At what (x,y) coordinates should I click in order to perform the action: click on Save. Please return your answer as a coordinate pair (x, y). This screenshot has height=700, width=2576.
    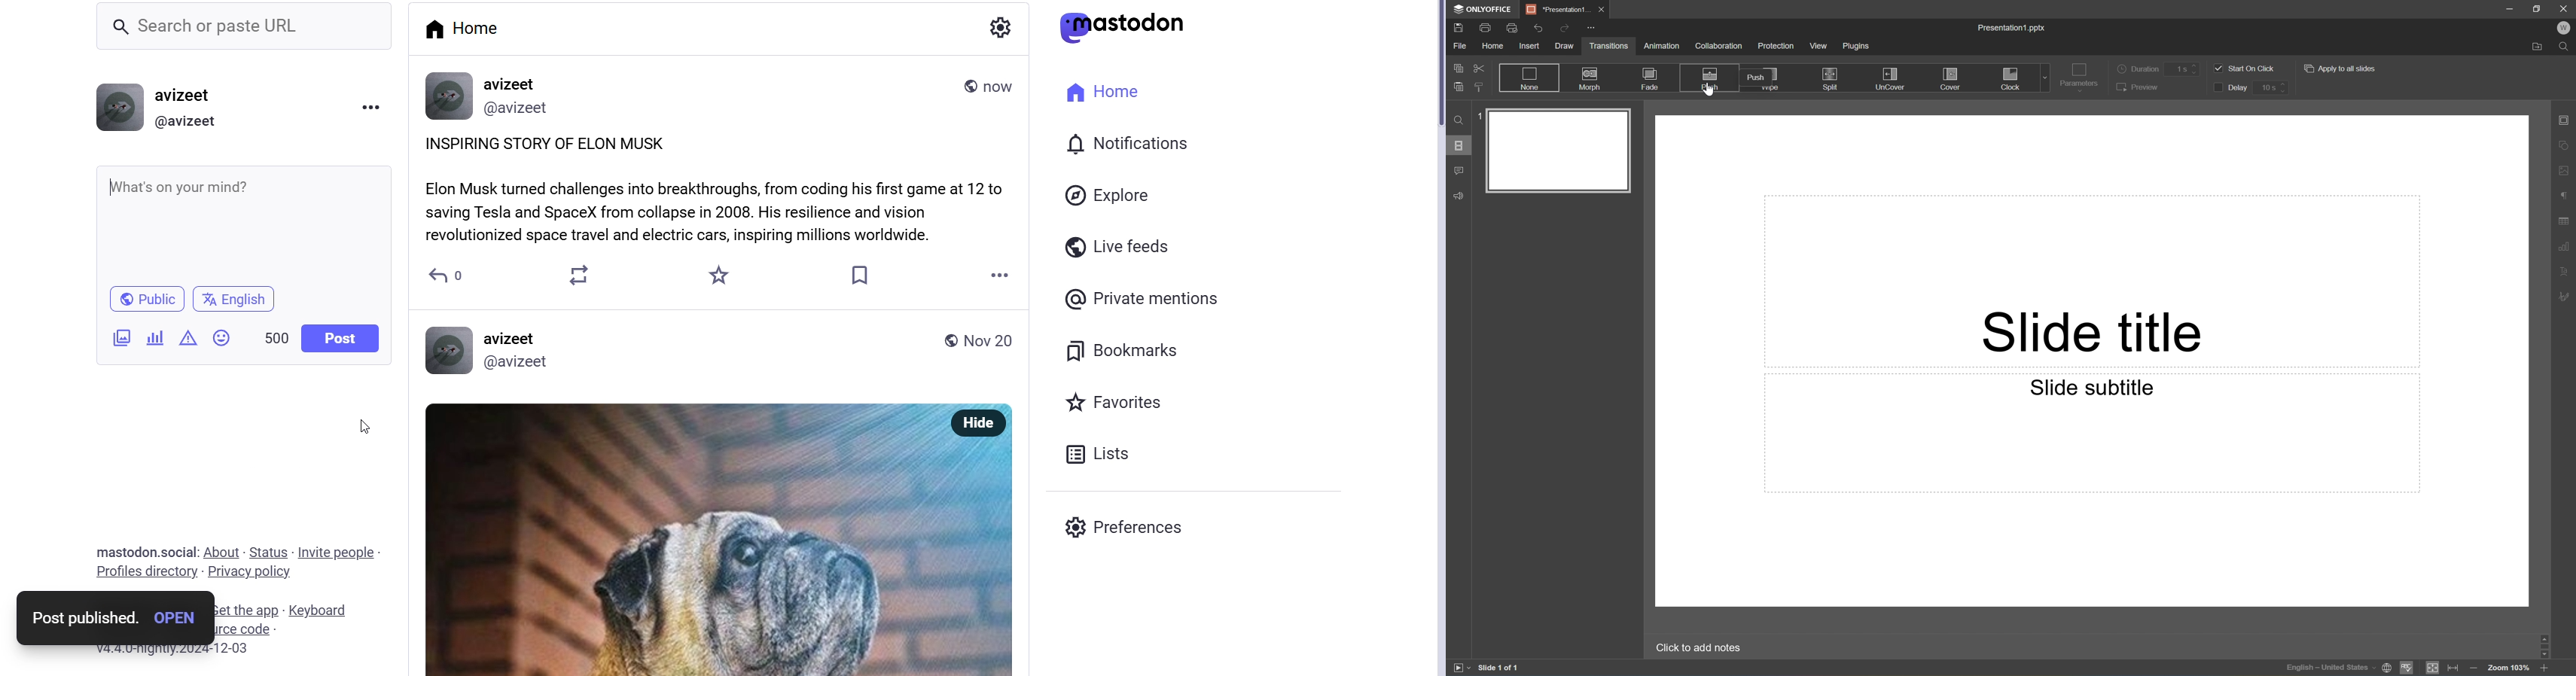
    Looking at the image, I should click on (1458, 27).